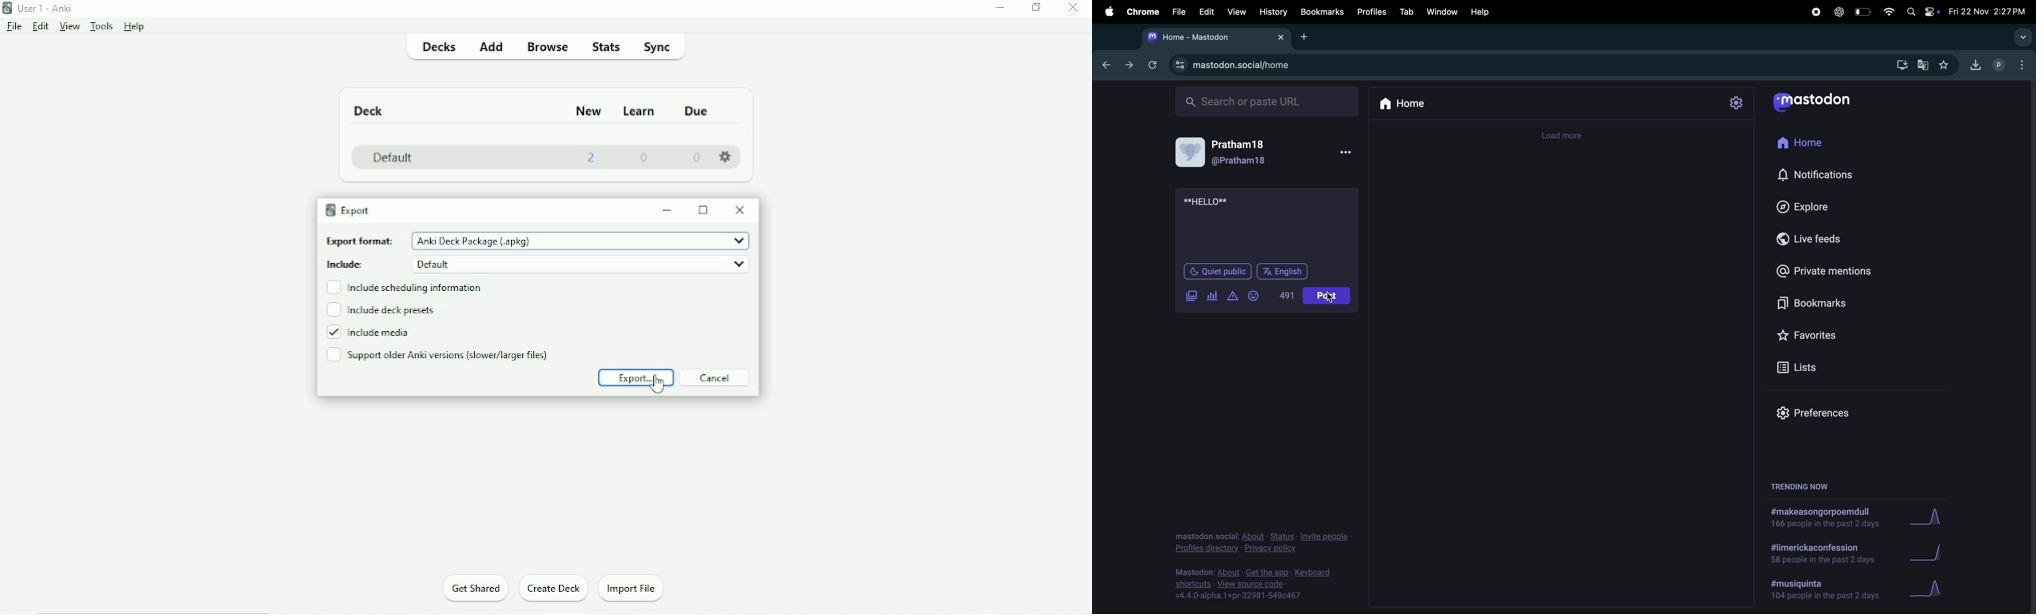  I want to click on Import File, so click(631, 588).